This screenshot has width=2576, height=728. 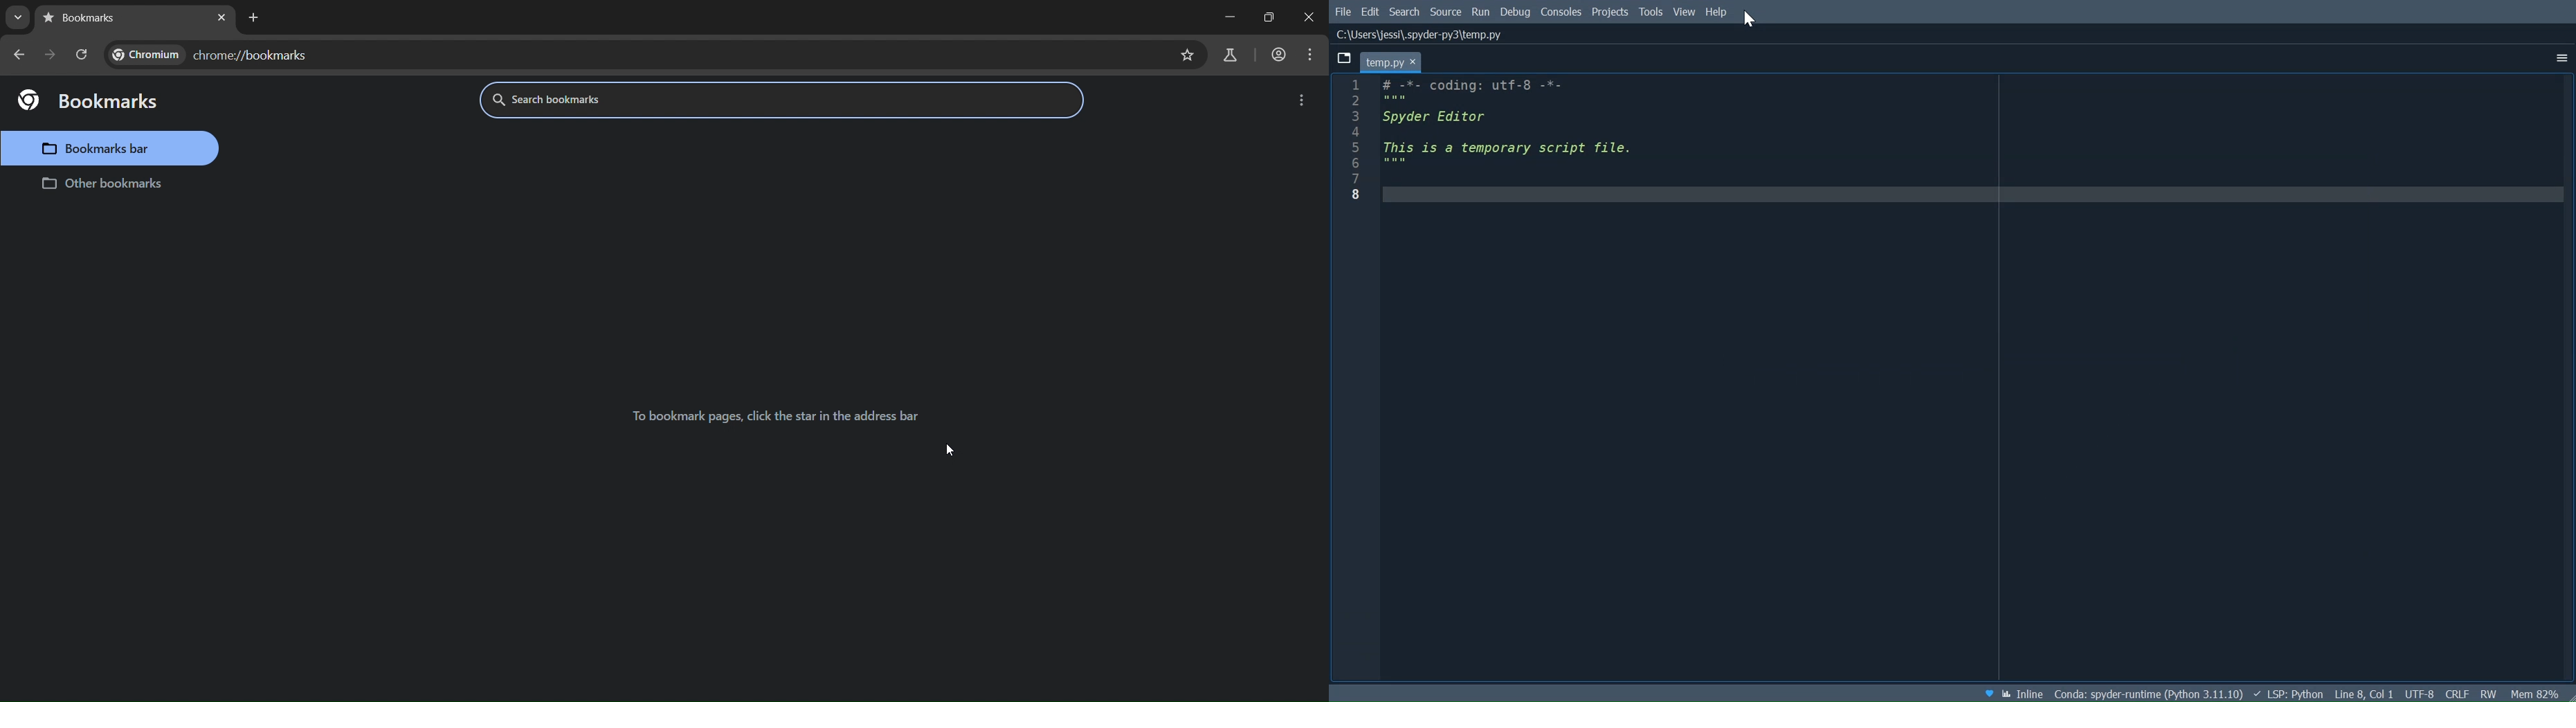 I want to click on search bookmarks, so click(x=596, y=100).